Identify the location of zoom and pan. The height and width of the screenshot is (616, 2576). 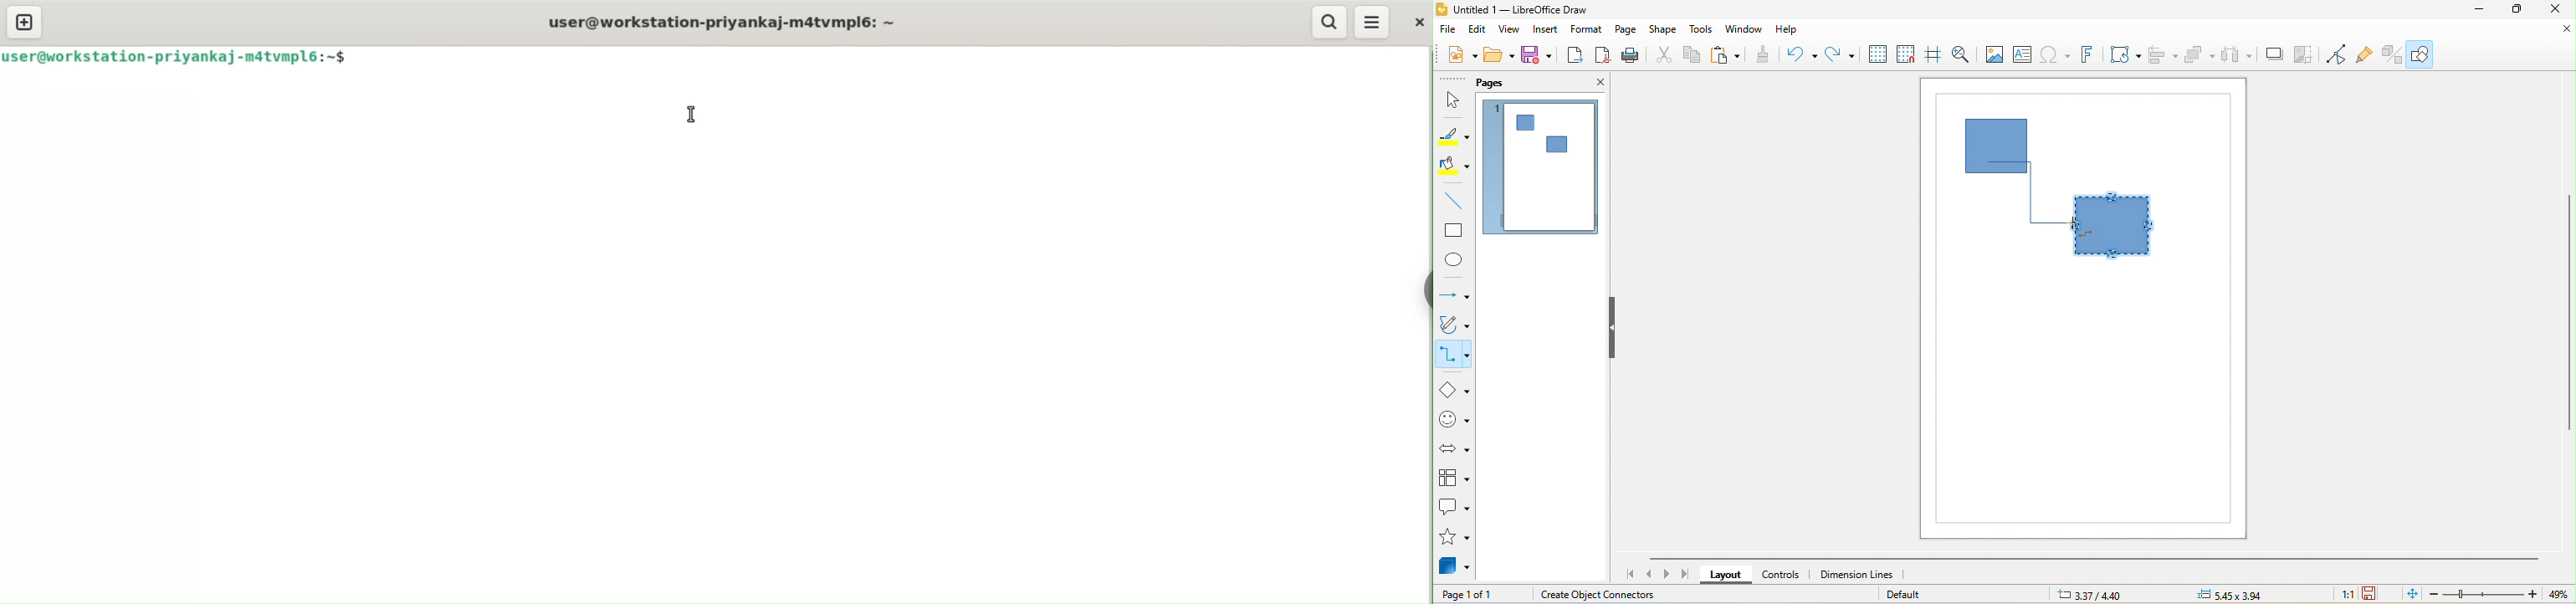
(1964, 54).